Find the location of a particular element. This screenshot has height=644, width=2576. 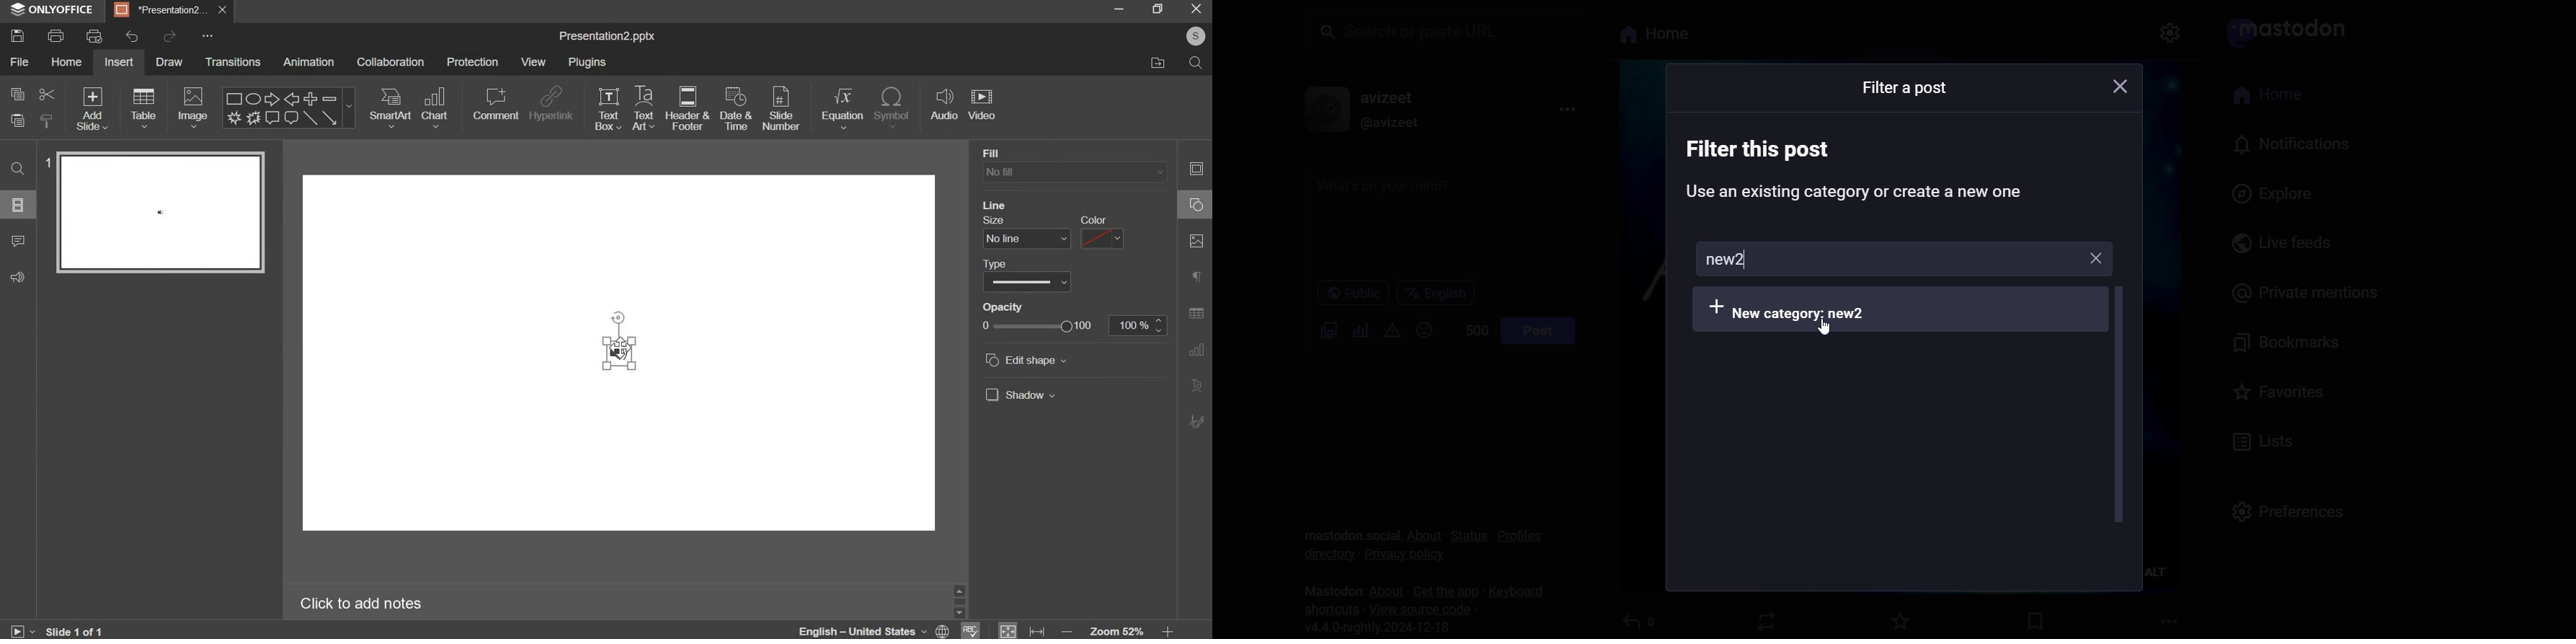

home is located at coordinates (68, 61).